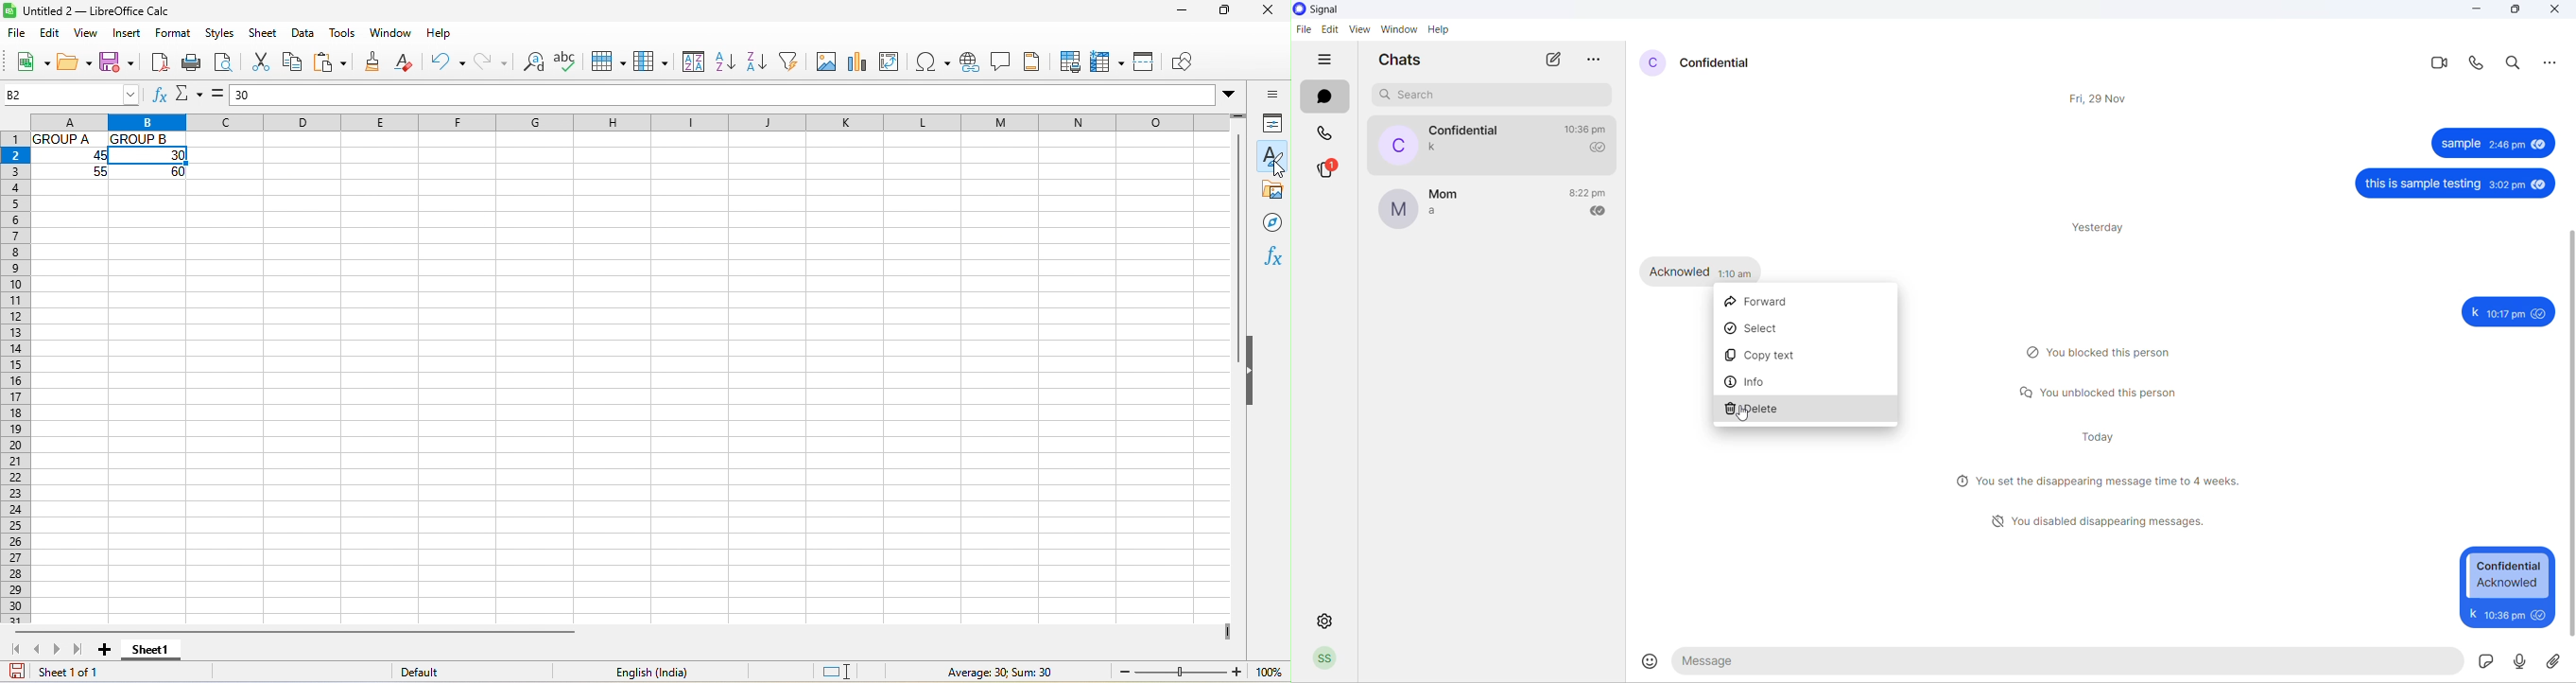  What do you see at coordinates (334, 63) in the screenshot?
I see `paste` at bounding box center [334, 63].